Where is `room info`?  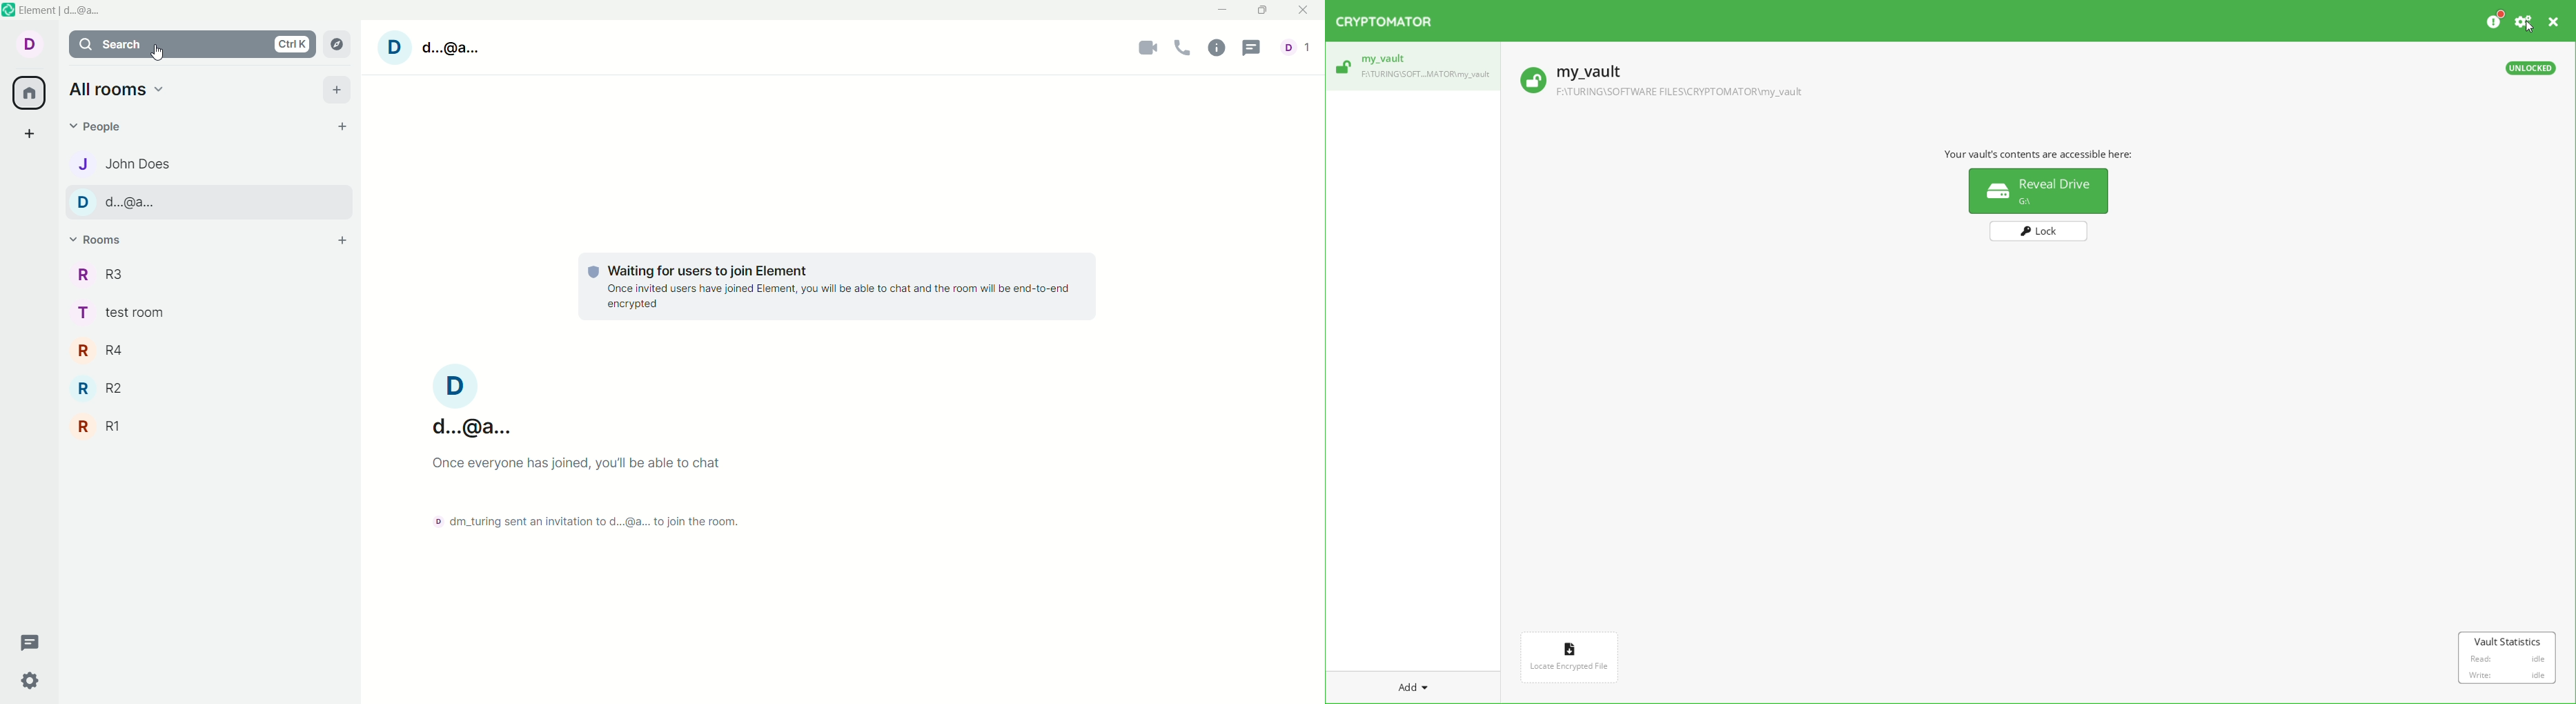
room info is located at coordinates (1215, 49).